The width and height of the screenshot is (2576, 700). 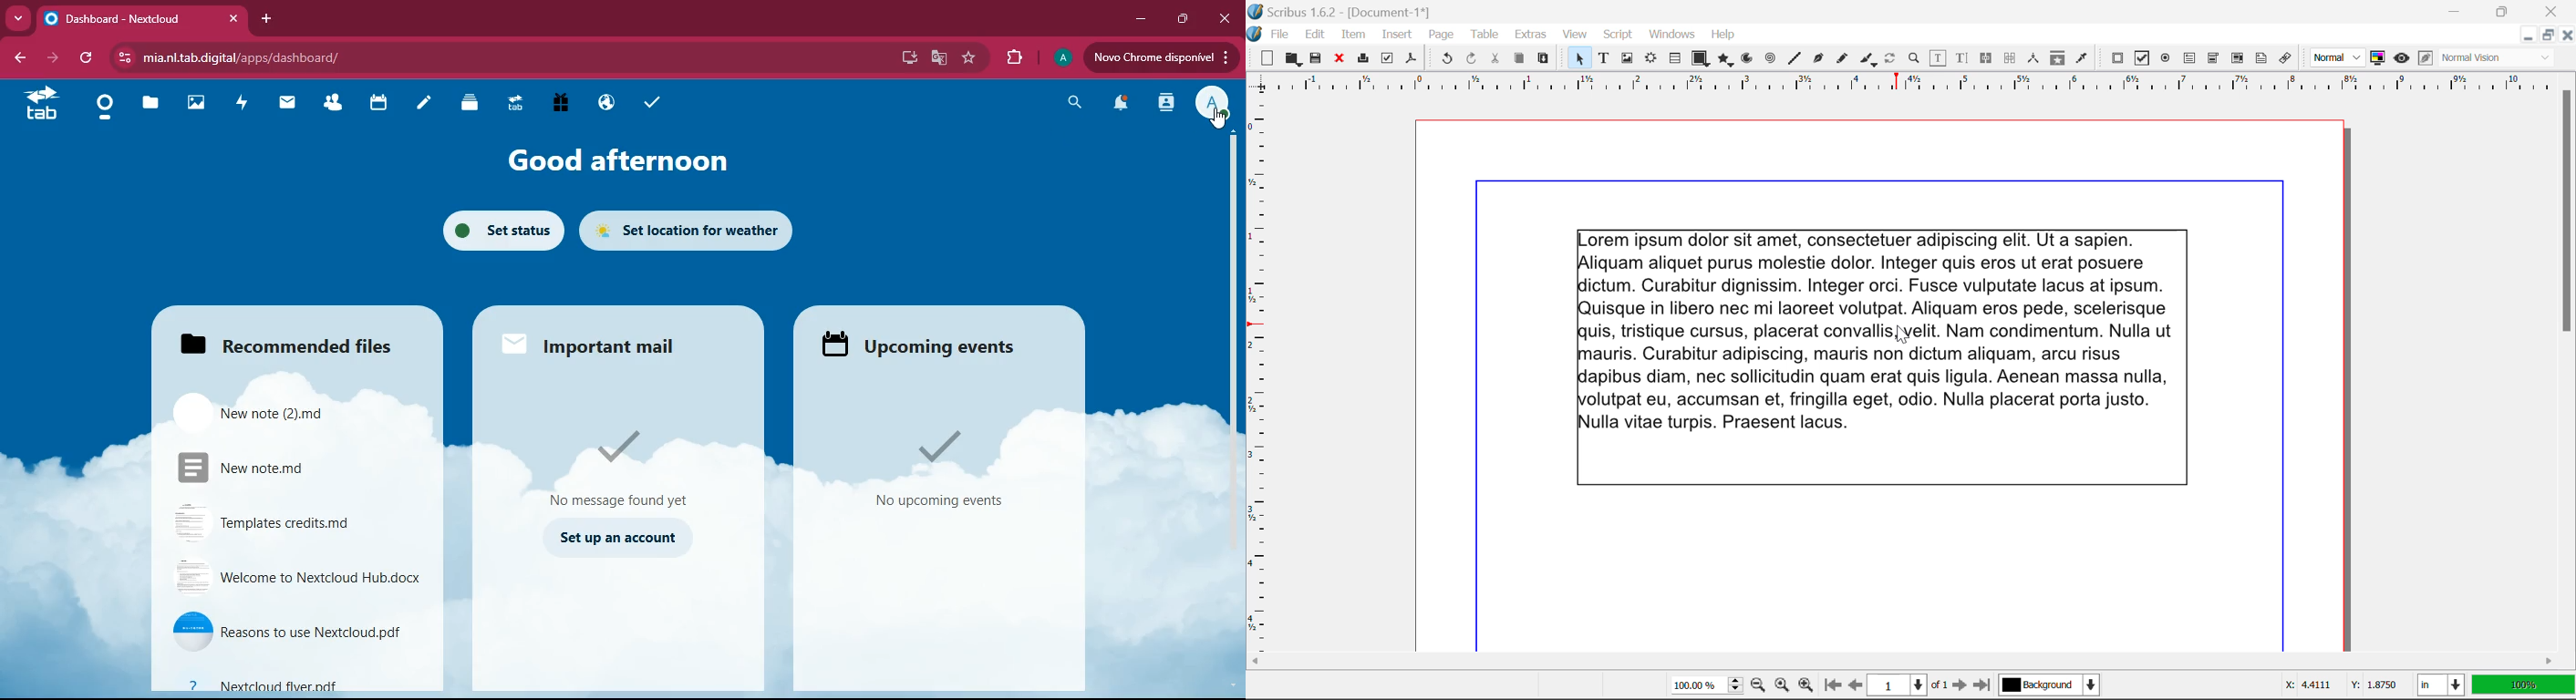 I want to click on Link Annotation, so click(x=2289, y=59).